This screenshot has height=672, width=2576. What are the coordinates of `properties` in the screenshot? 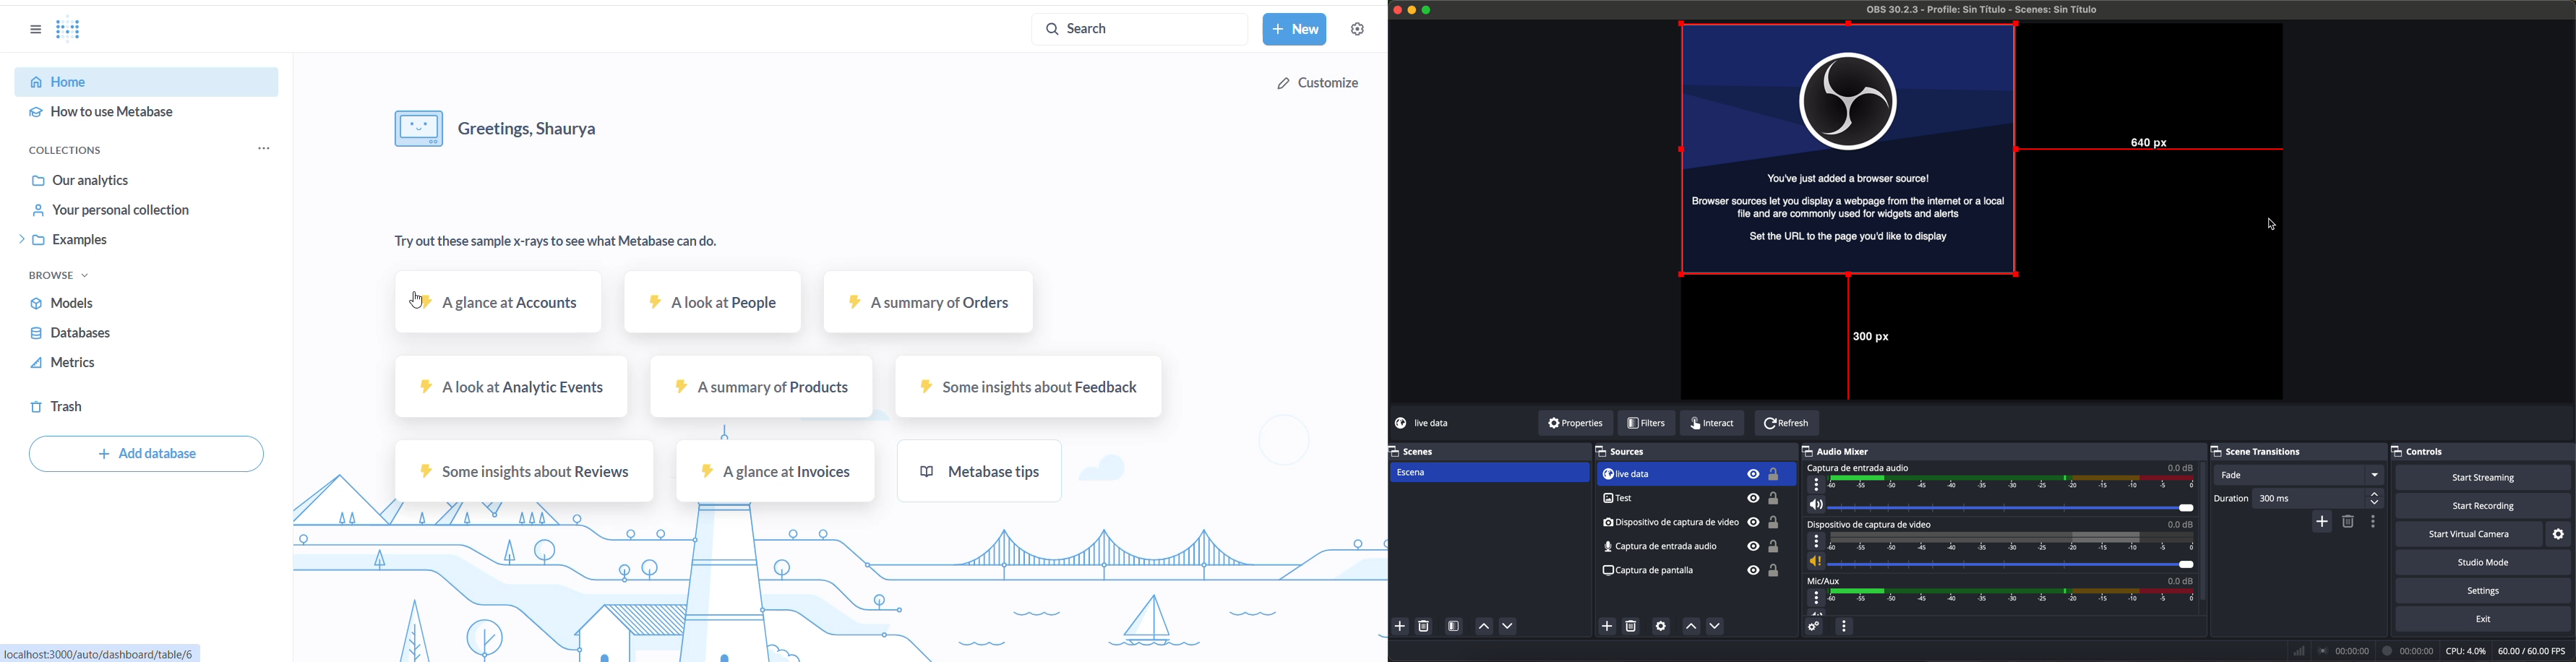 It's located at (1577, 423).